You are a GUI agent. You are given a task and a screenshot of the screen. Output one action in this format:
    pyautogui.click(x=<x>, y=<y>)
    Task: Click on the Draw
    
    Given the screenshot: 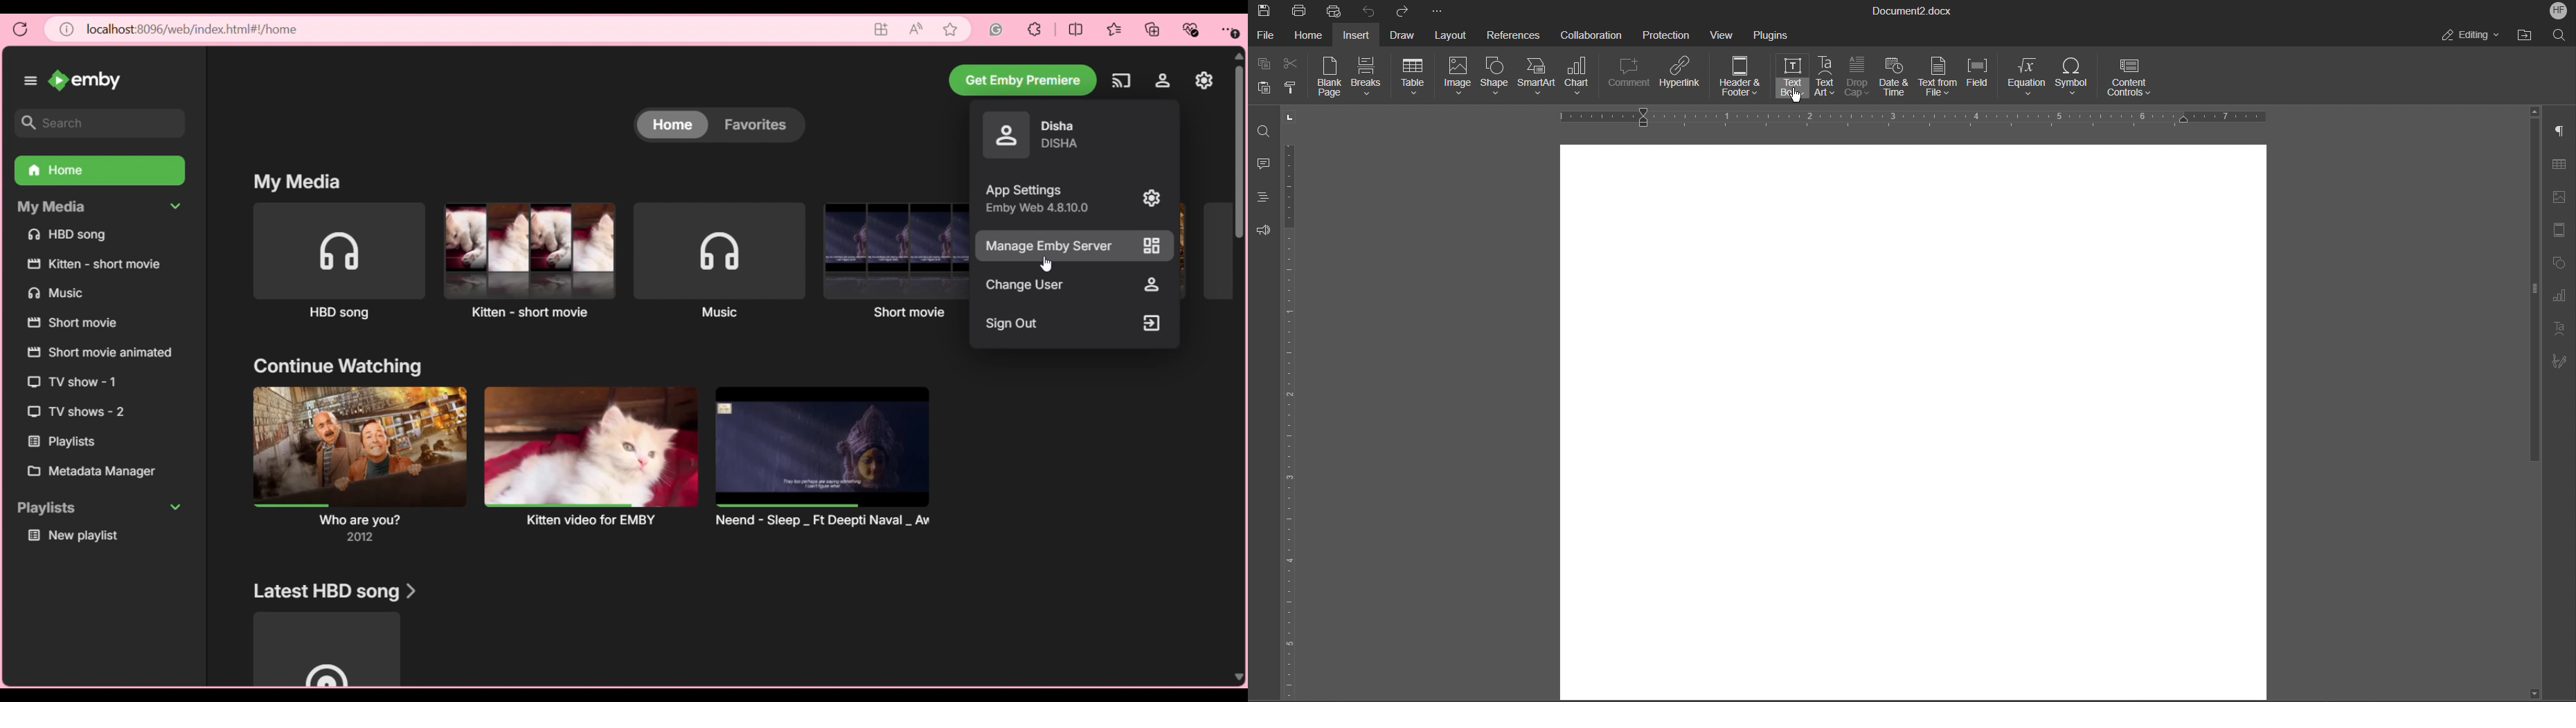 What is the action you would take?
    pyautogui.click(x=1401, y=33)
    